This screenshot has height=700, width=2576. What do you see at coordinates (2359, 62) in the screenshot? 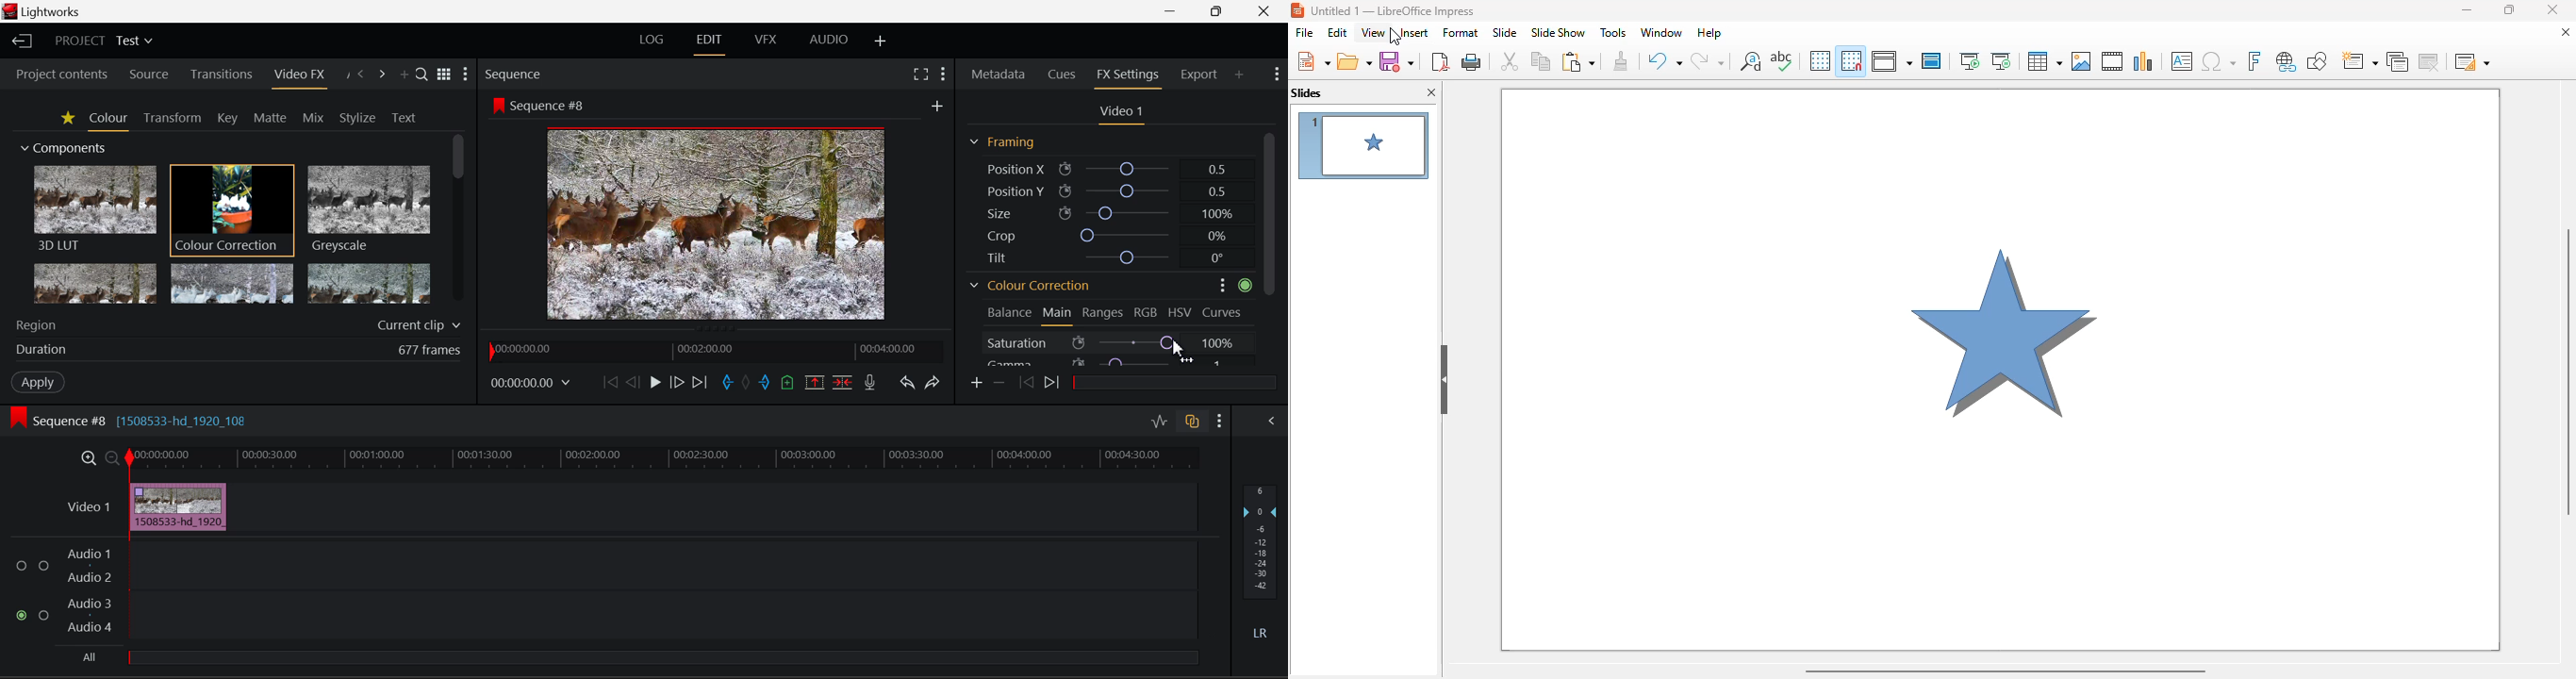
I see `new slide` at bounding box center [2359, 62].